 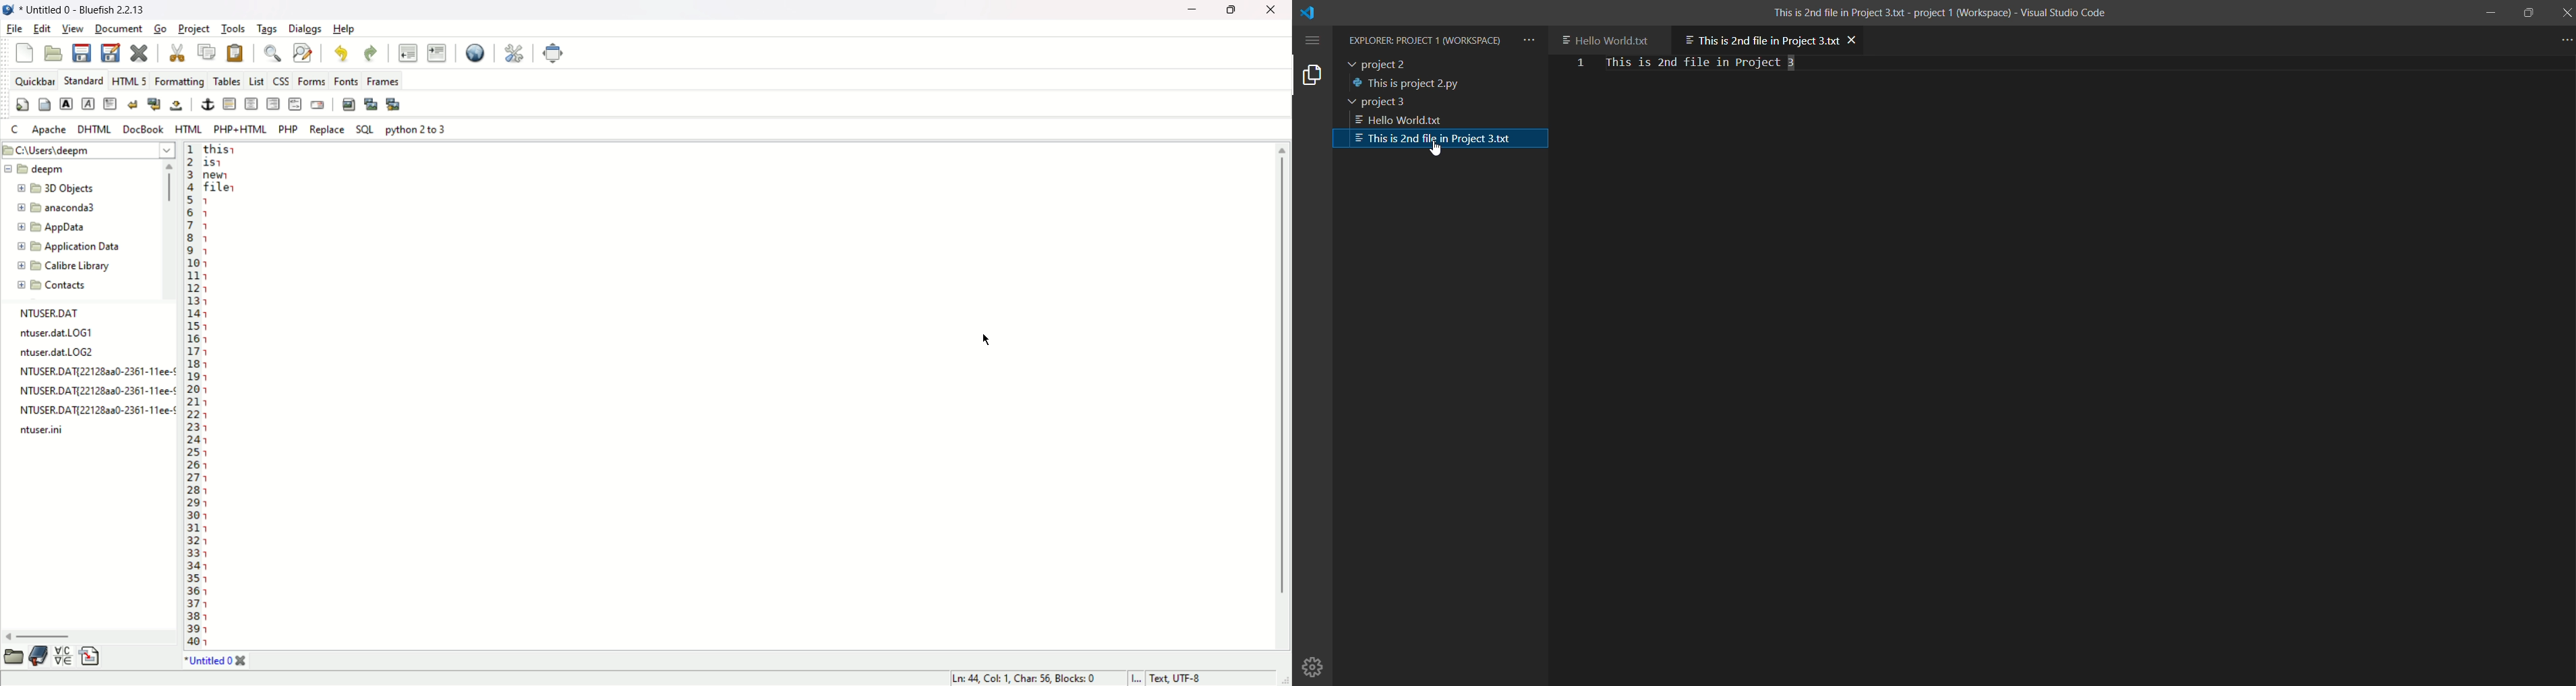 I want to click on center, so click(x=252, y=104).